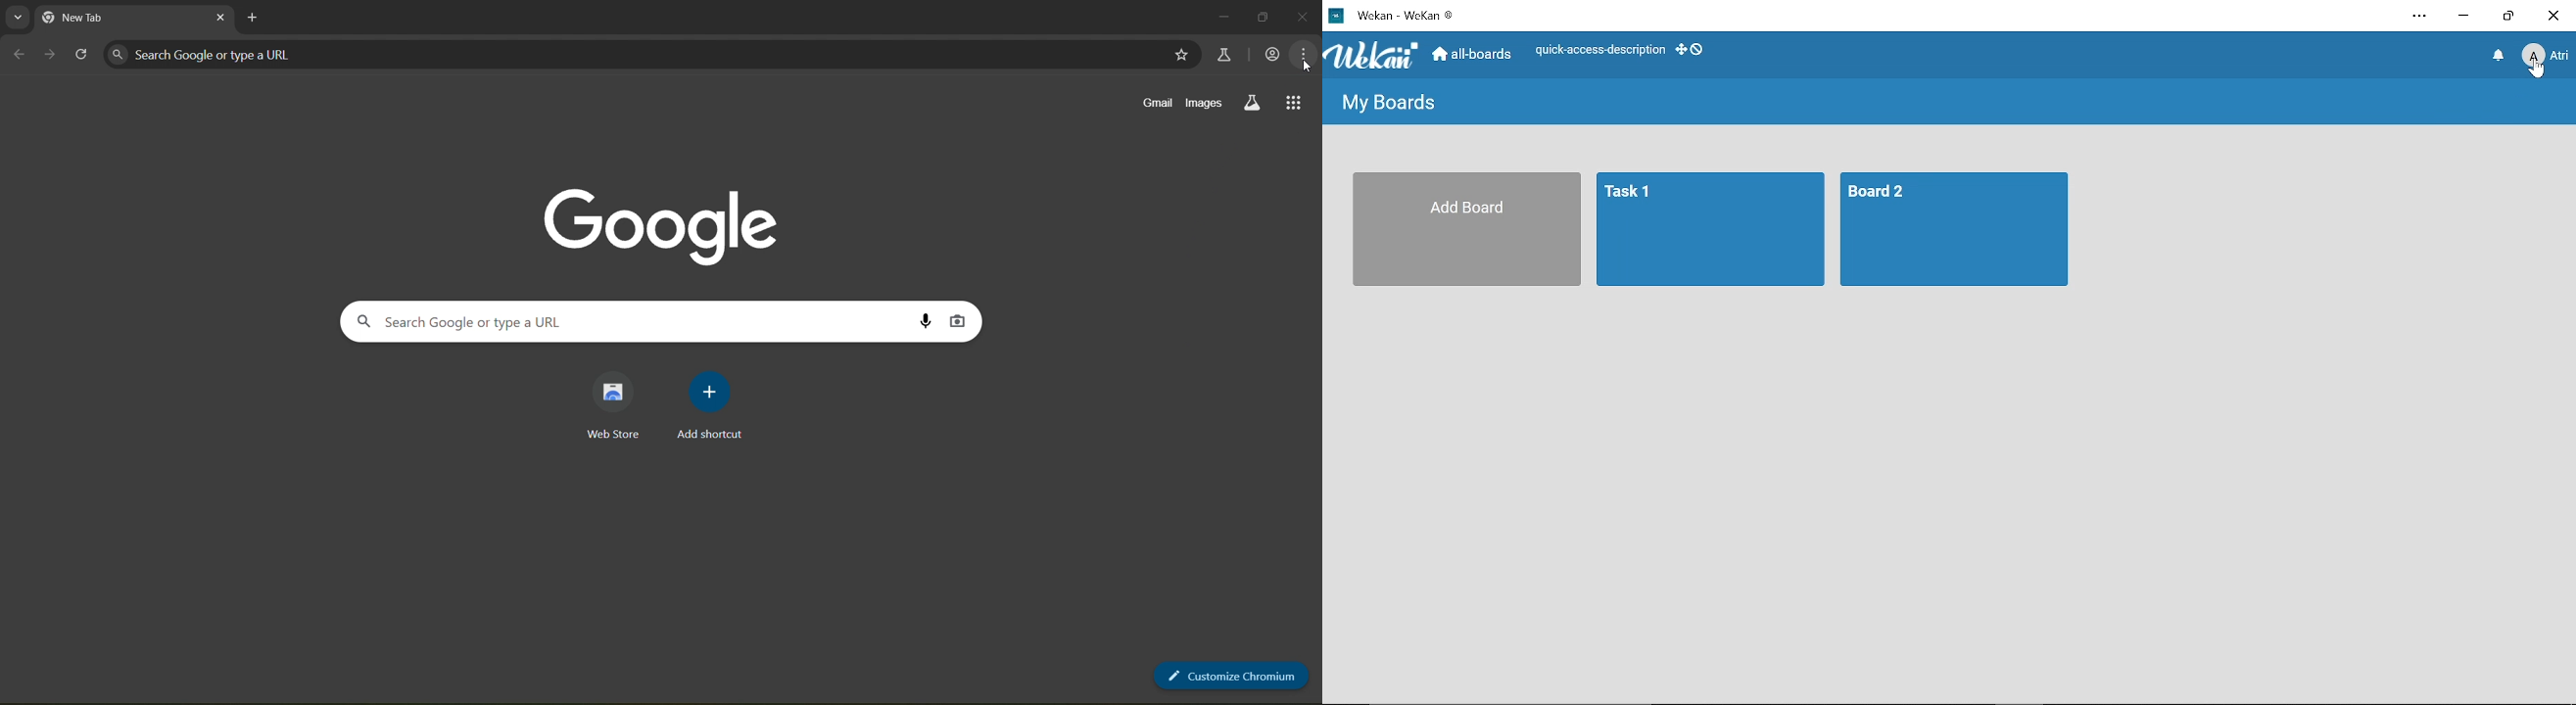 This screenshot has height=728, width=2576. I want to click on restore down, so click(1266, 15).